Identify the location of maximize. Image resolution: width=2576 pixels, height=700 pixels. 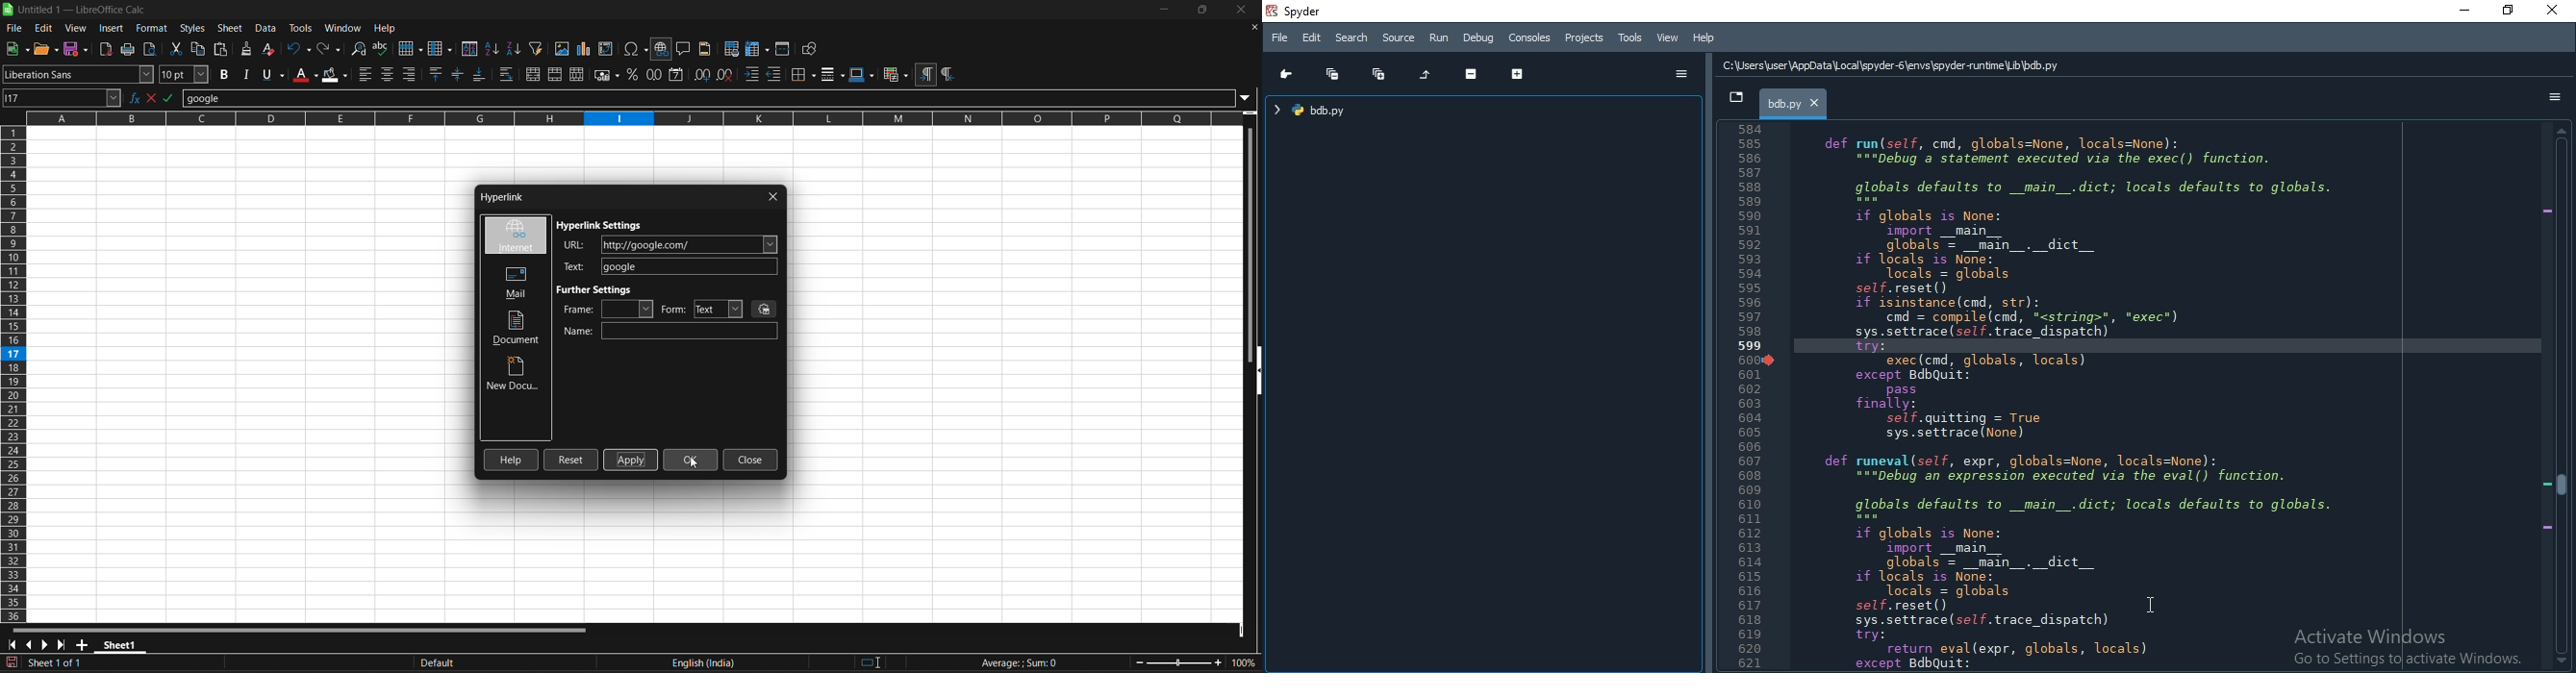
(1201, 10).